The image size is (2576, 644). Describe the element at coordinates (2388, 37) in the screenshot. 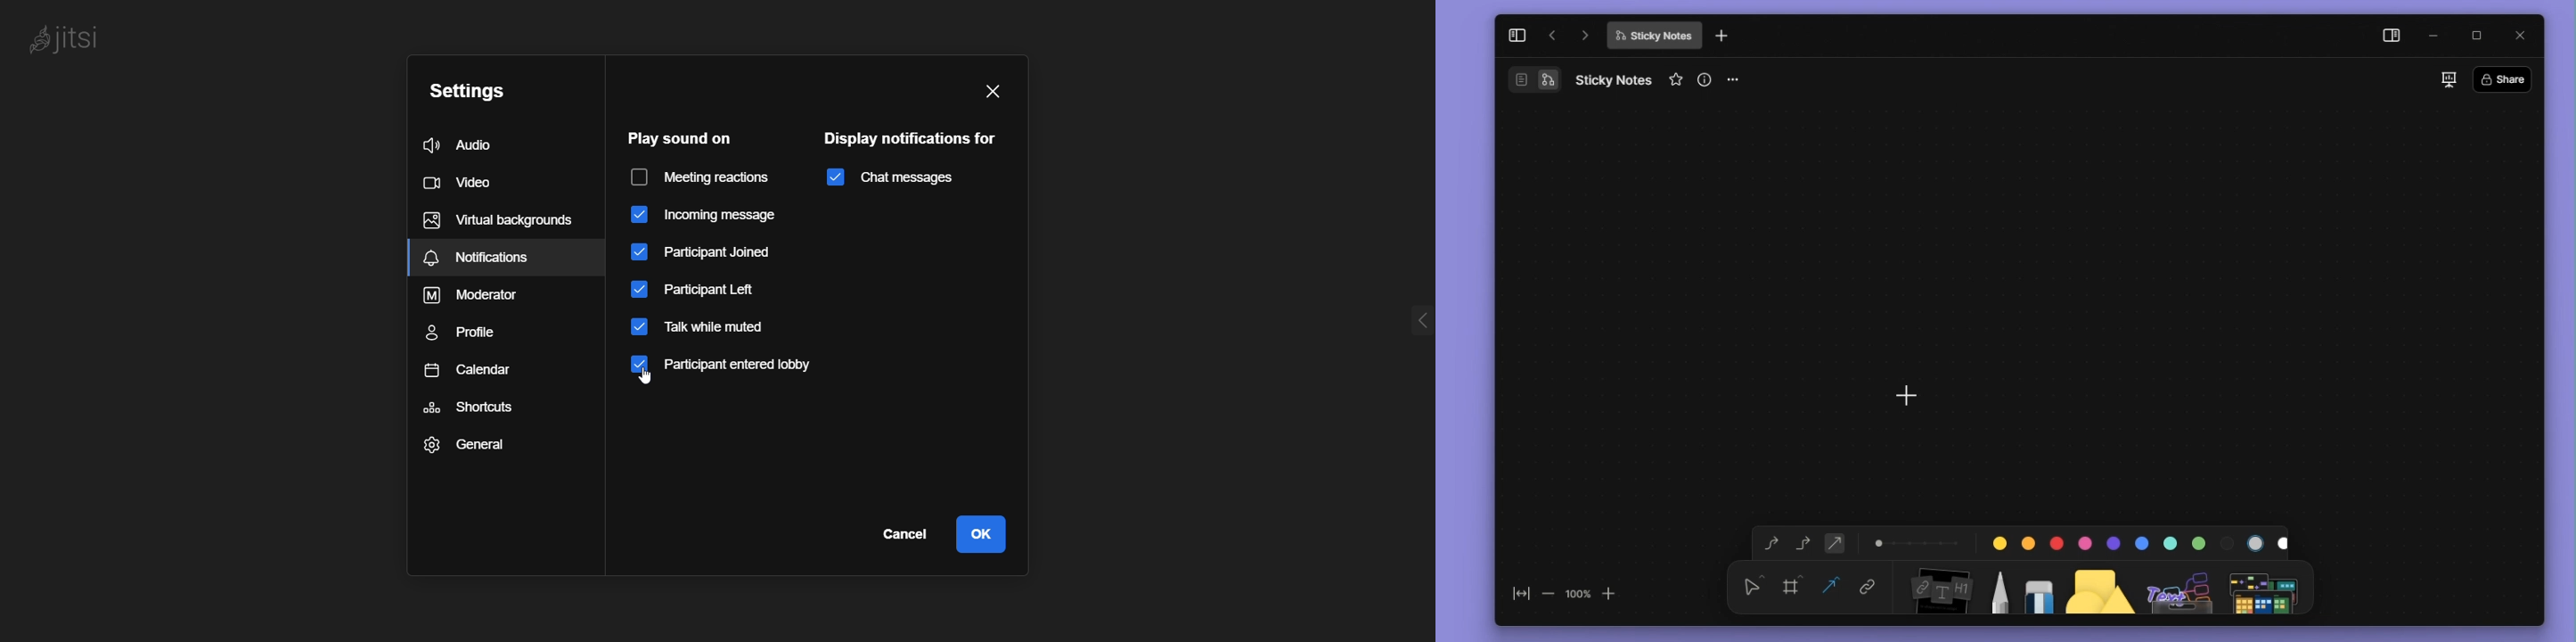

I see `side panel` at that location.